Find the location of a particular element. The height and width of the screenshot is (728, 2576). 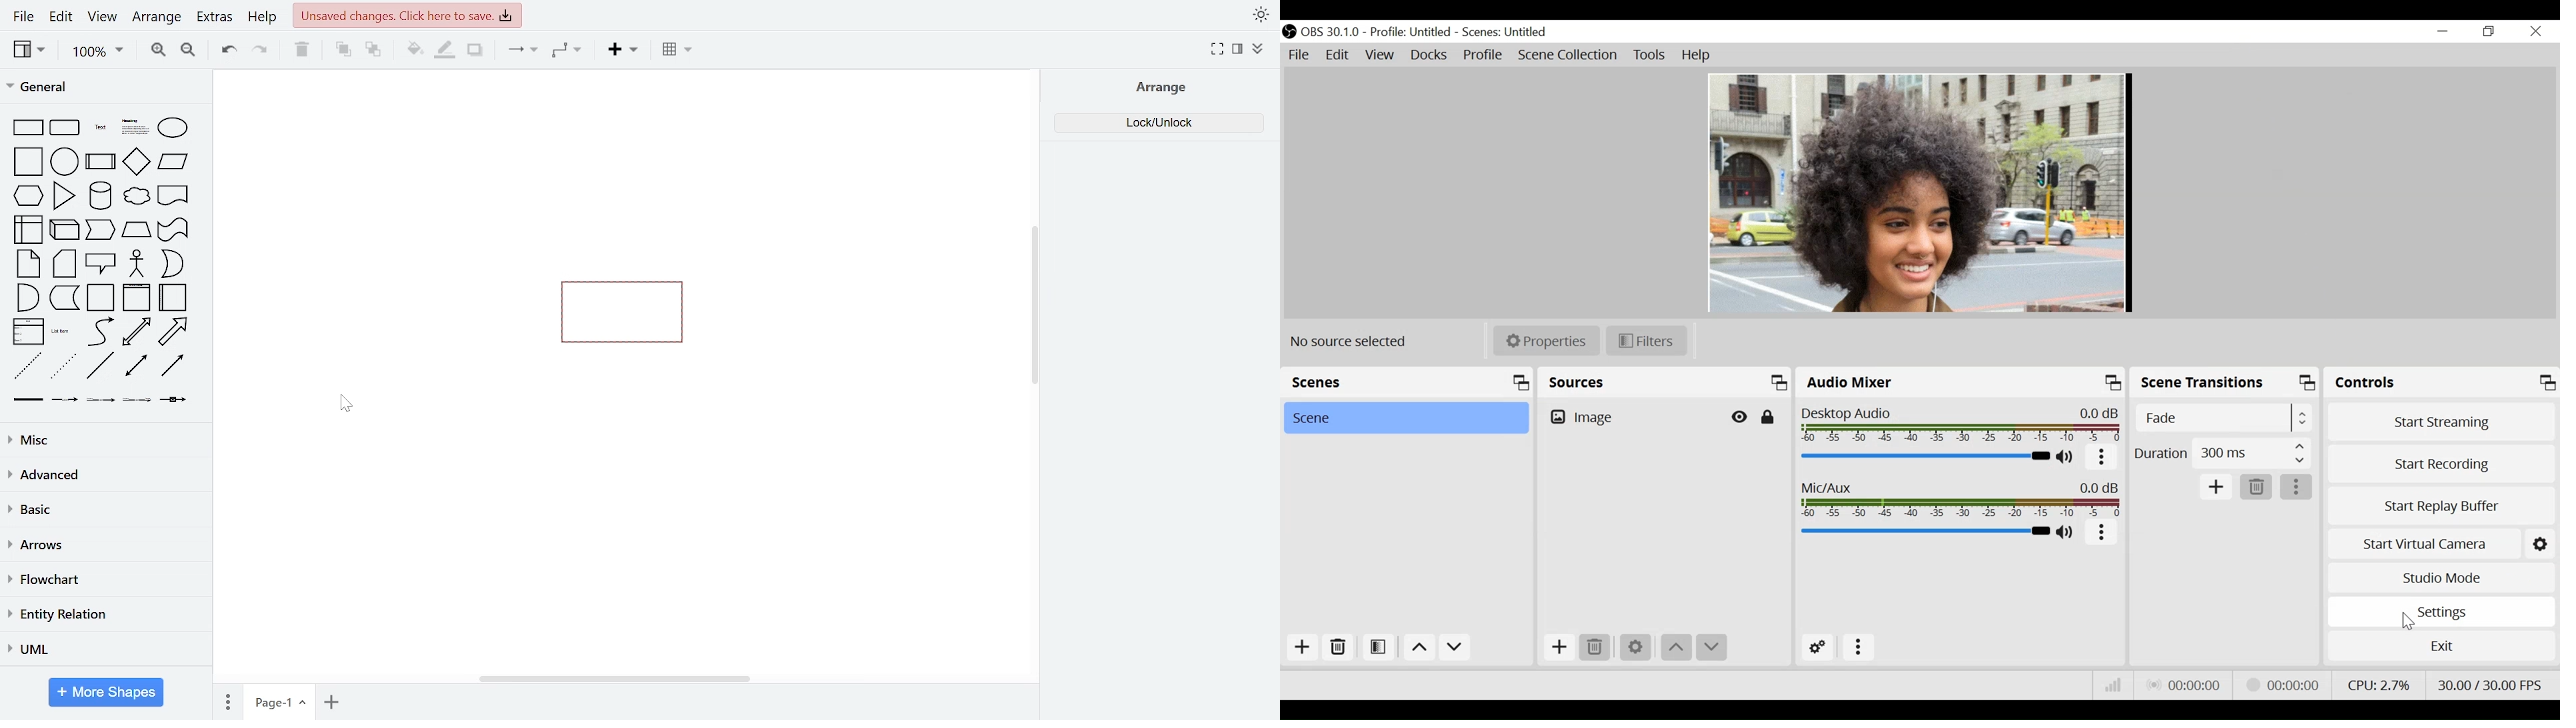

shadow is located at coordinates (476, 51).